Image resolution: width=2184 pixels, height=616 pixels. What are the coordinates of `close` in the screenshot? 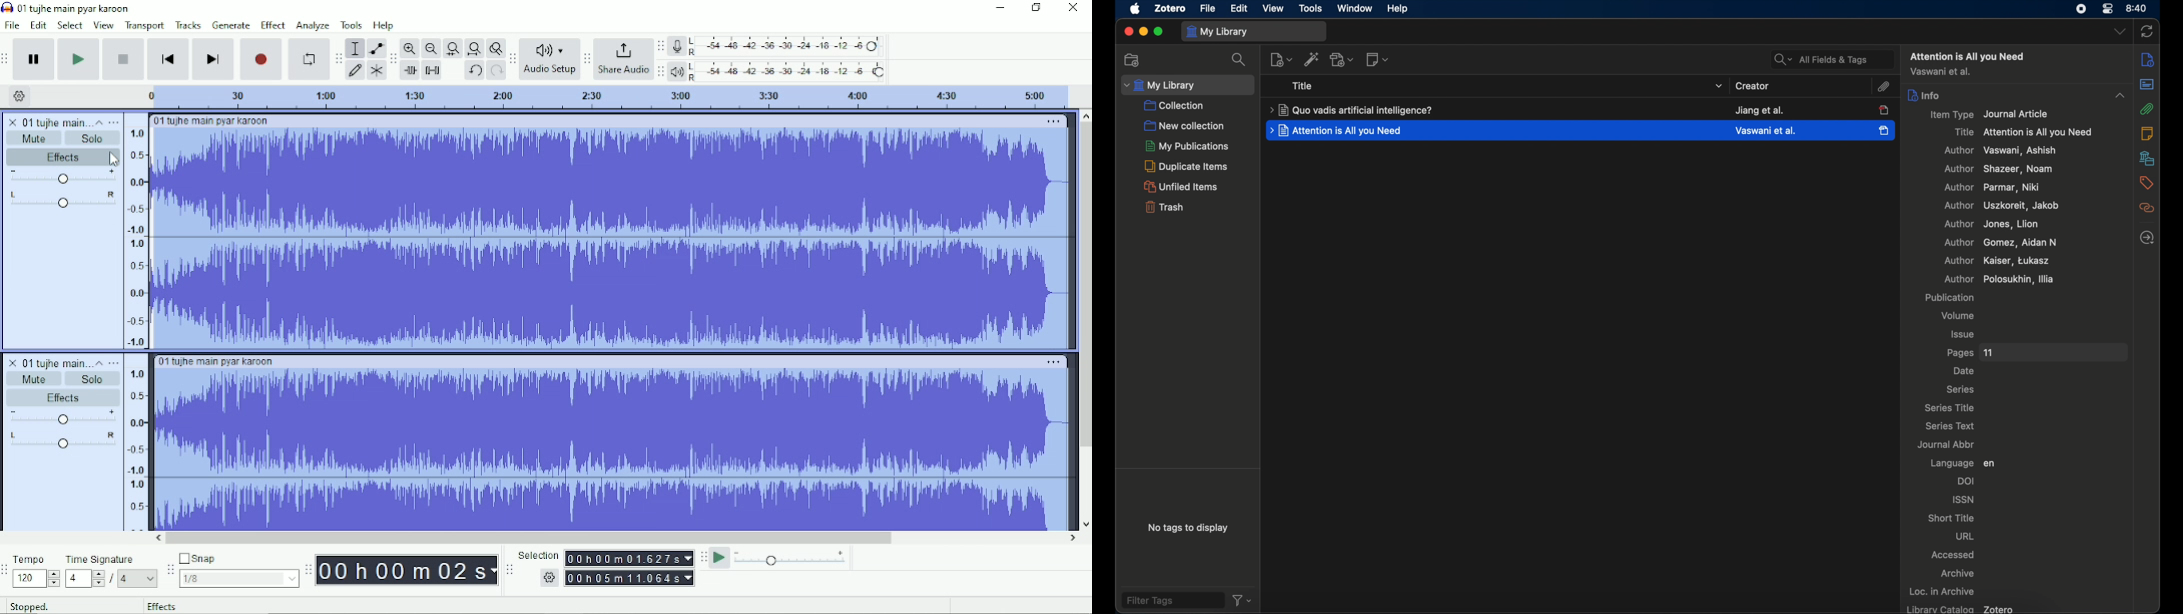 It's located at (10, 121).